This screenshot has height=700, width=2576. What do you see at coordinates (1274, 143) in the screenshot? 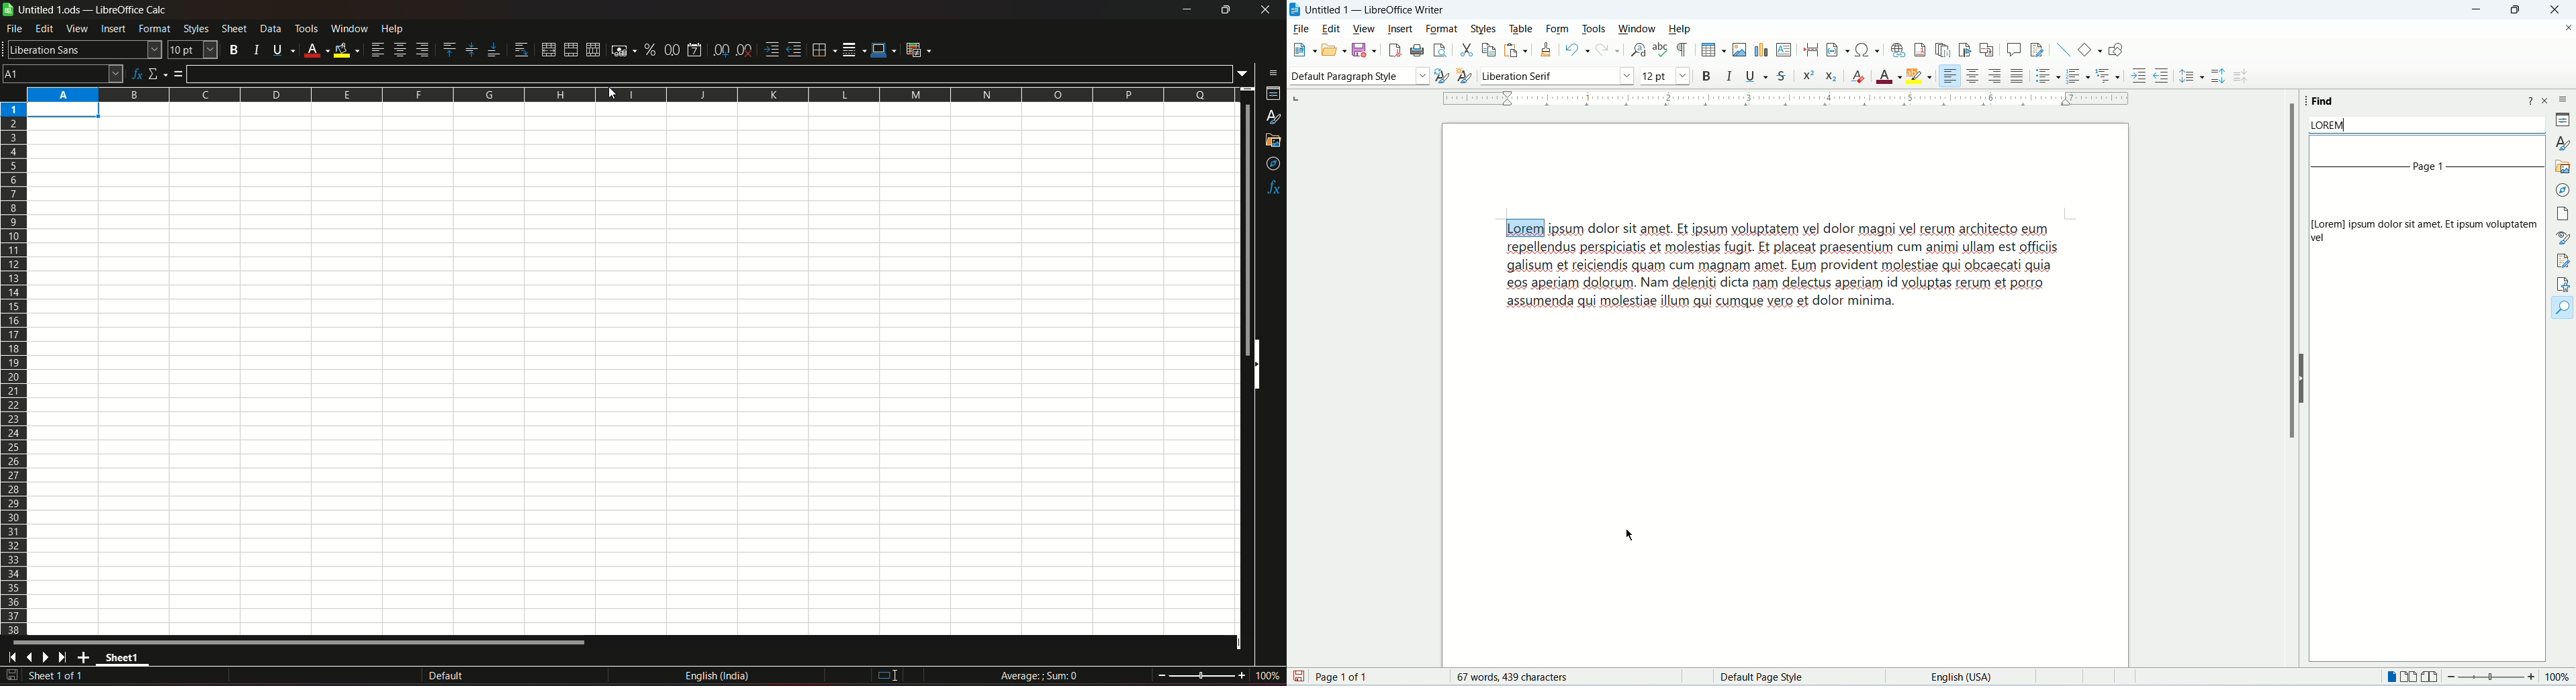
I see `gallery` at bounding box center [1274, 143].